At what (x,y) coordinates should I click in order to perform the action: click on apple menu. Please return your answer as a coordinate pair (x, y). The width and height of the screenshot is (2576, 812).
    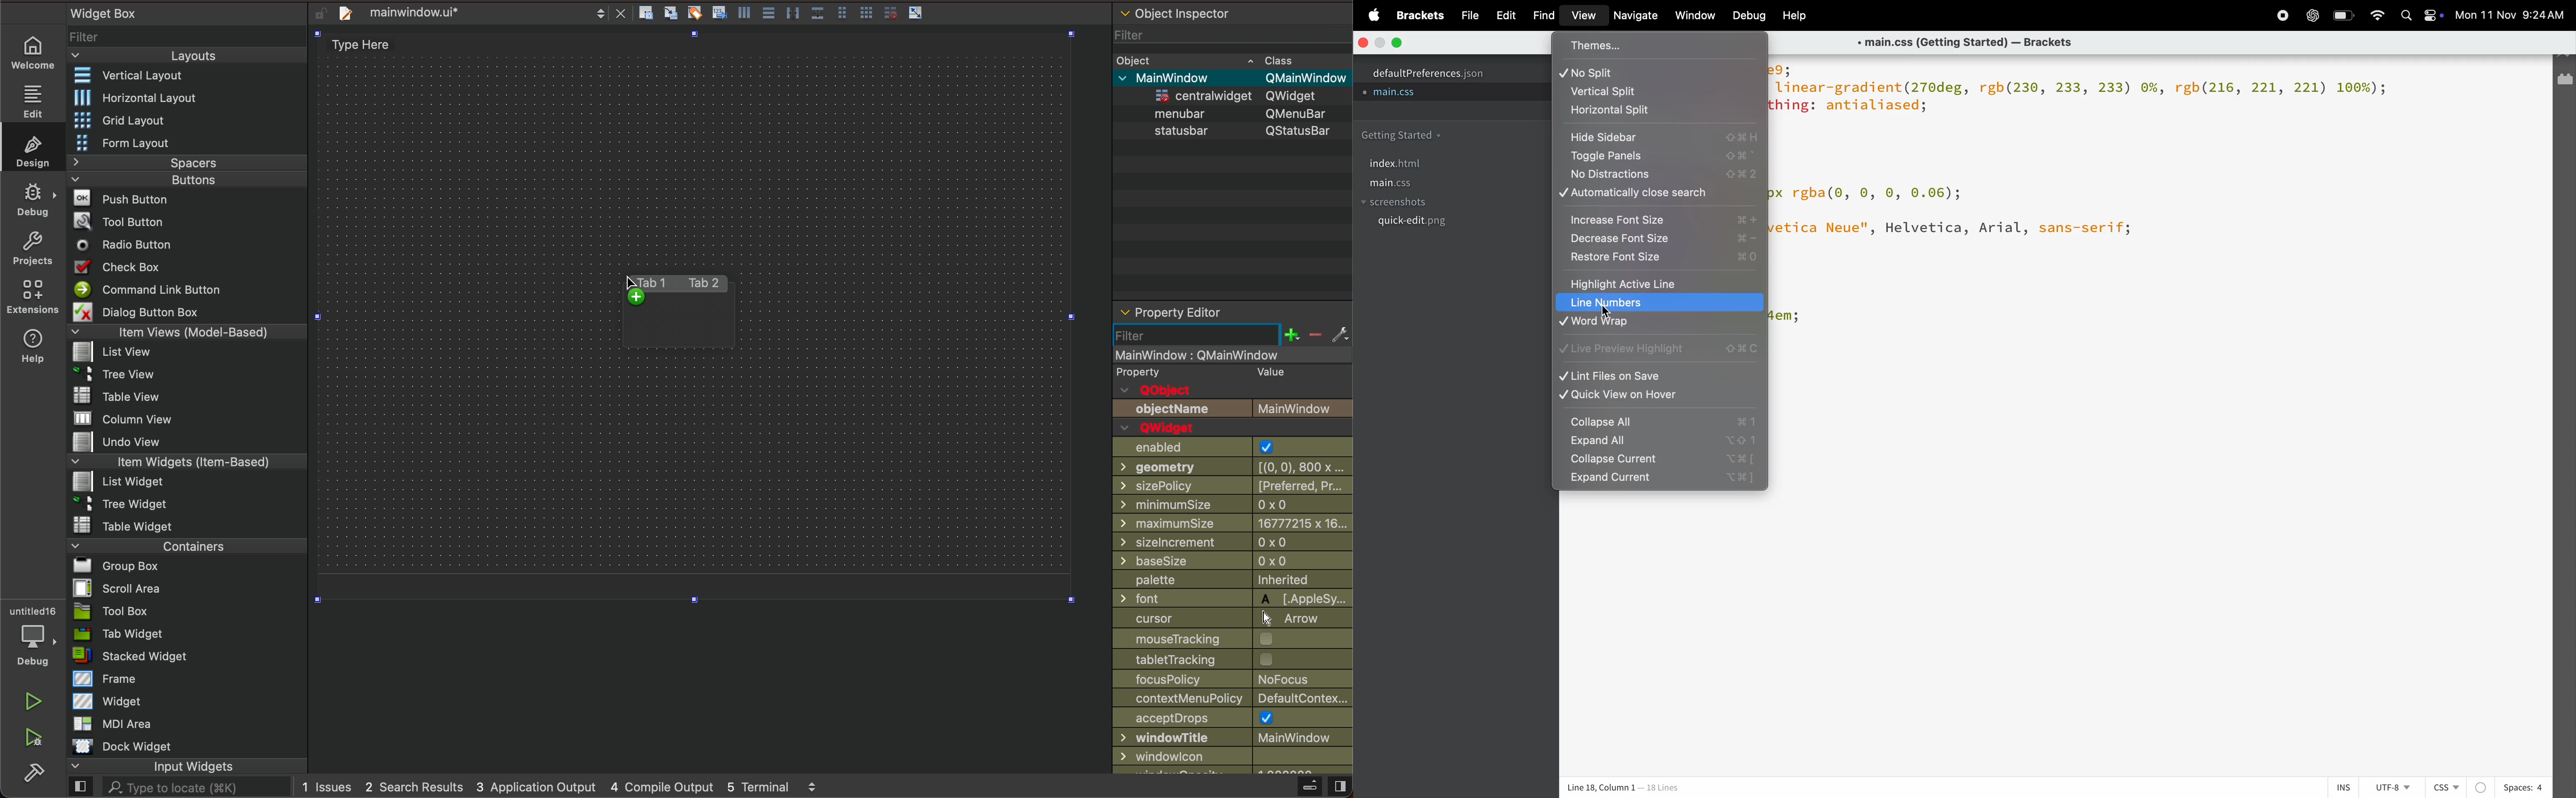
    Looking at the image, I should click on (1368, 14).